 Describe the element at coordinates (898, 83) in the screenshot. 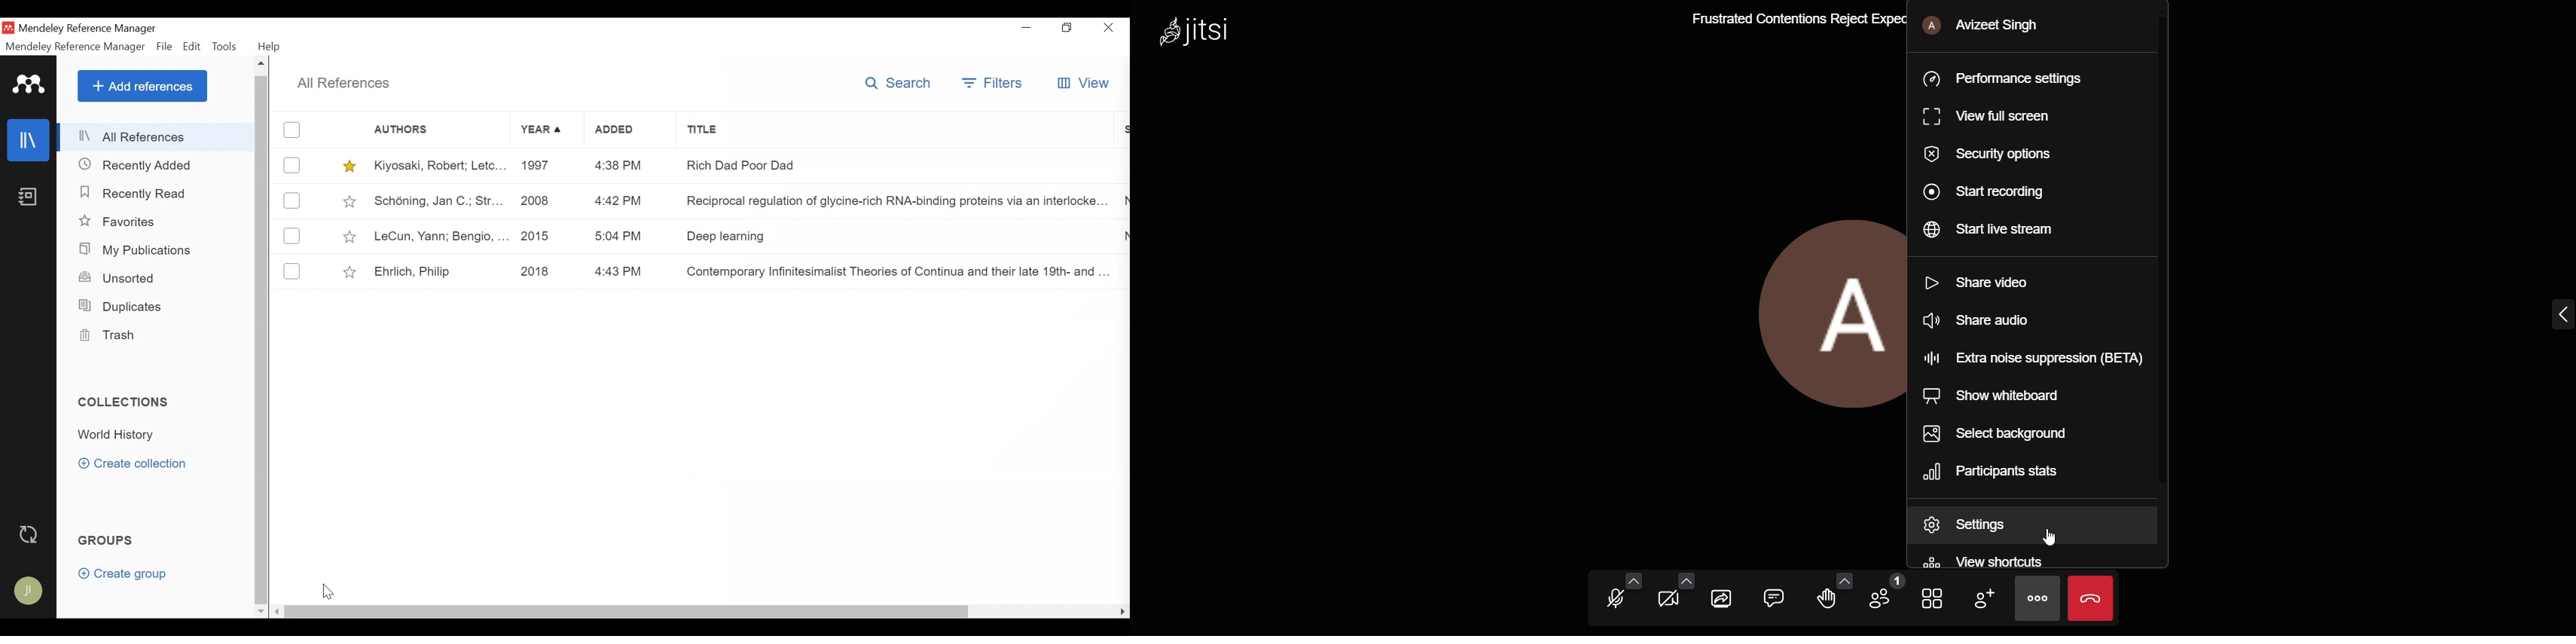

I see `Search` at that location.